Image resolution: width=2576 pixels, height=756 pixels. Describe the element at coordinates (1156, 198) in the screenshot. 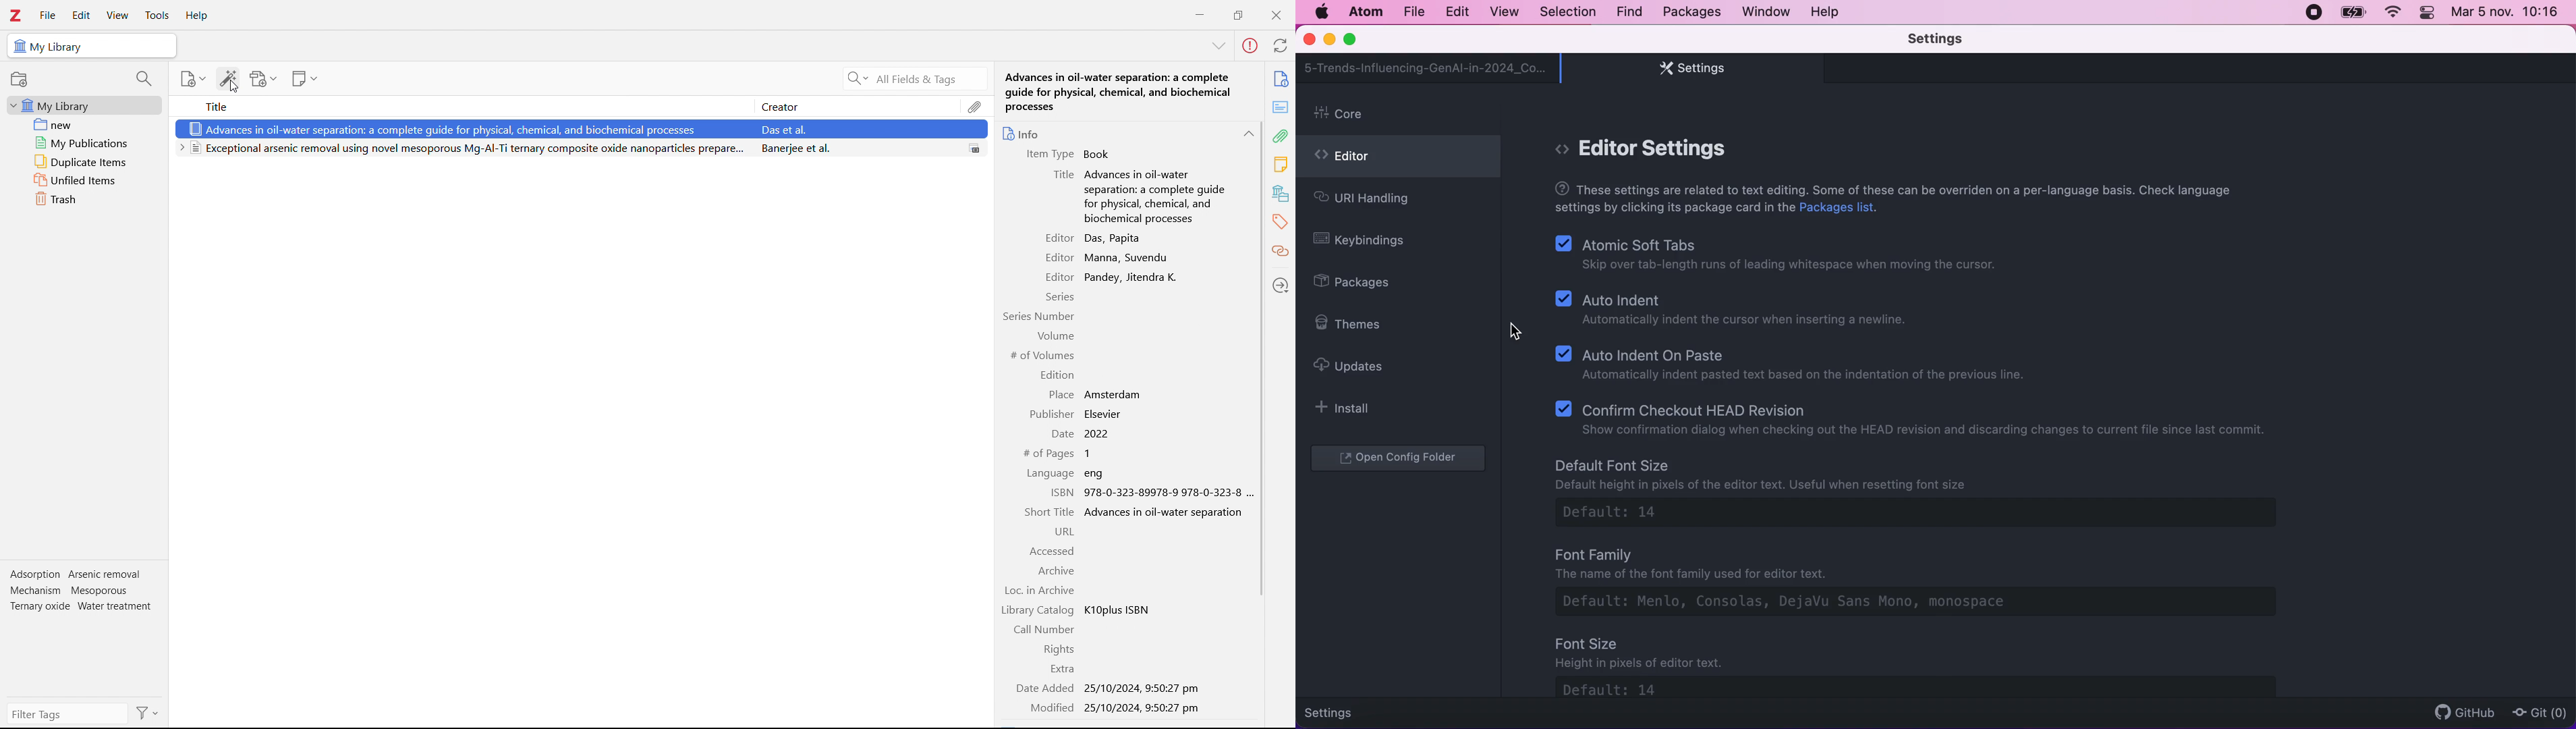

I see `Advances in oil water separations: a complete guide for physical chemical and biochemical processes` at that location.